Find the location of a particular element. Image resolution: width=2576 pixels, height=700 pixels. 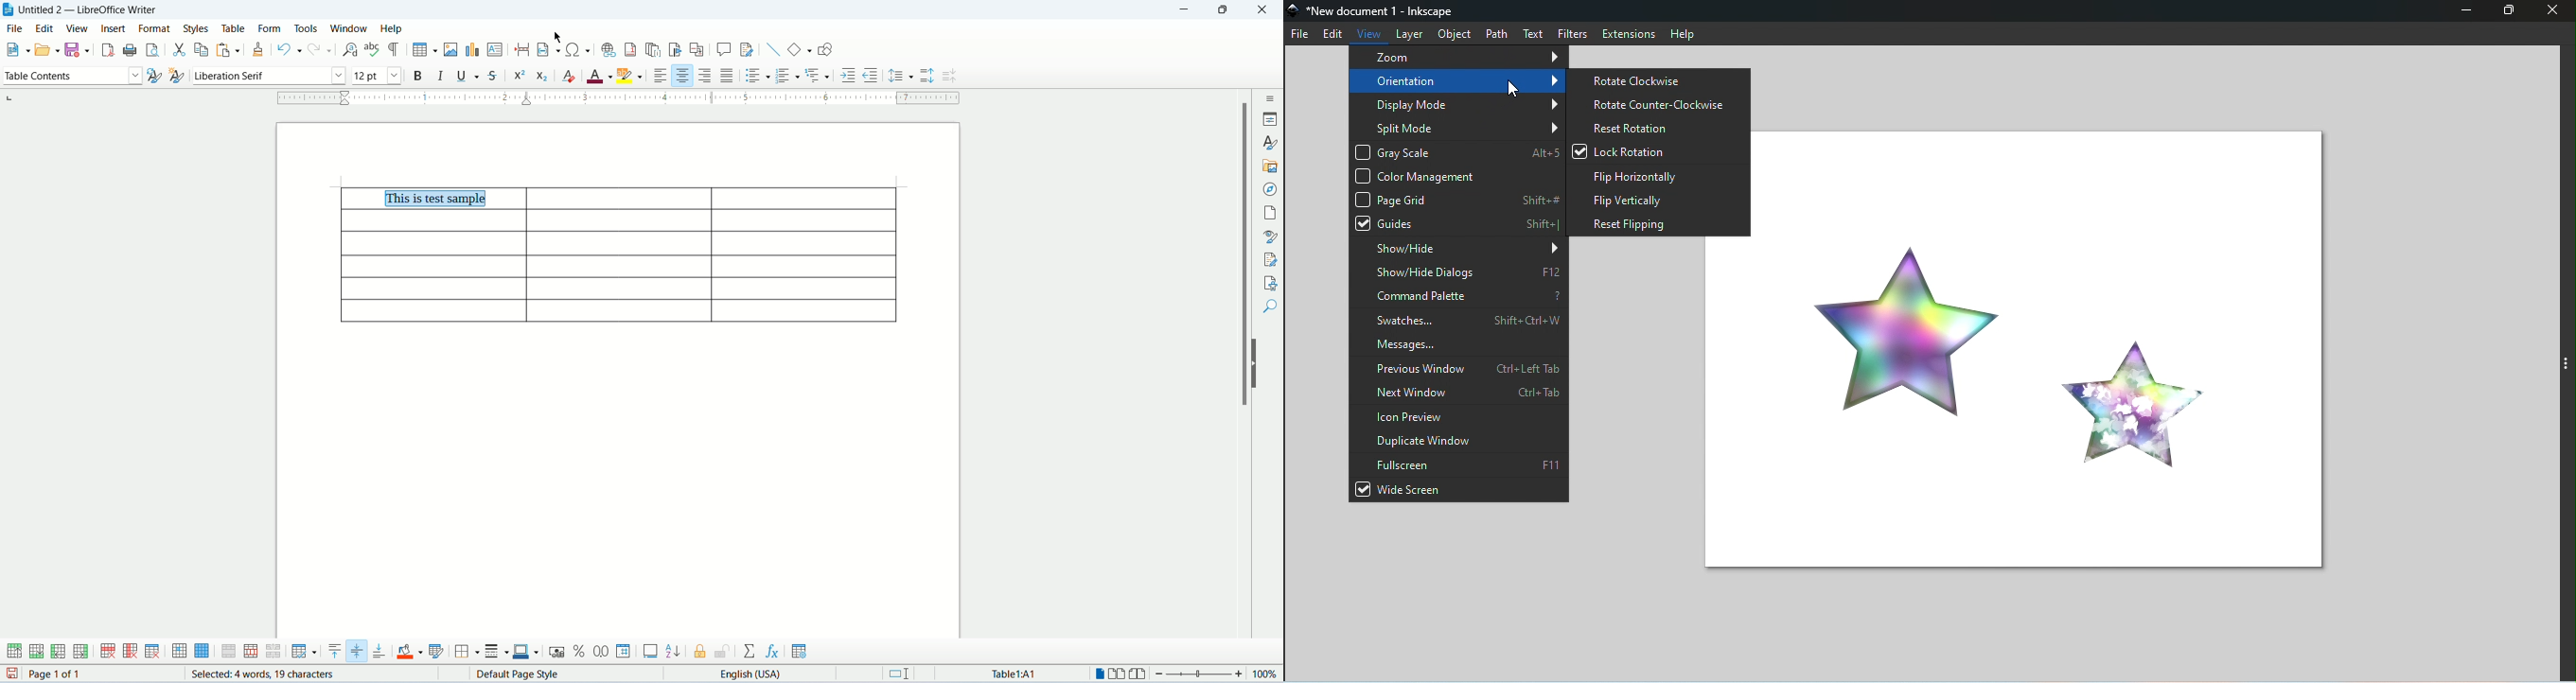

undo is located at coordinates (290, 49).